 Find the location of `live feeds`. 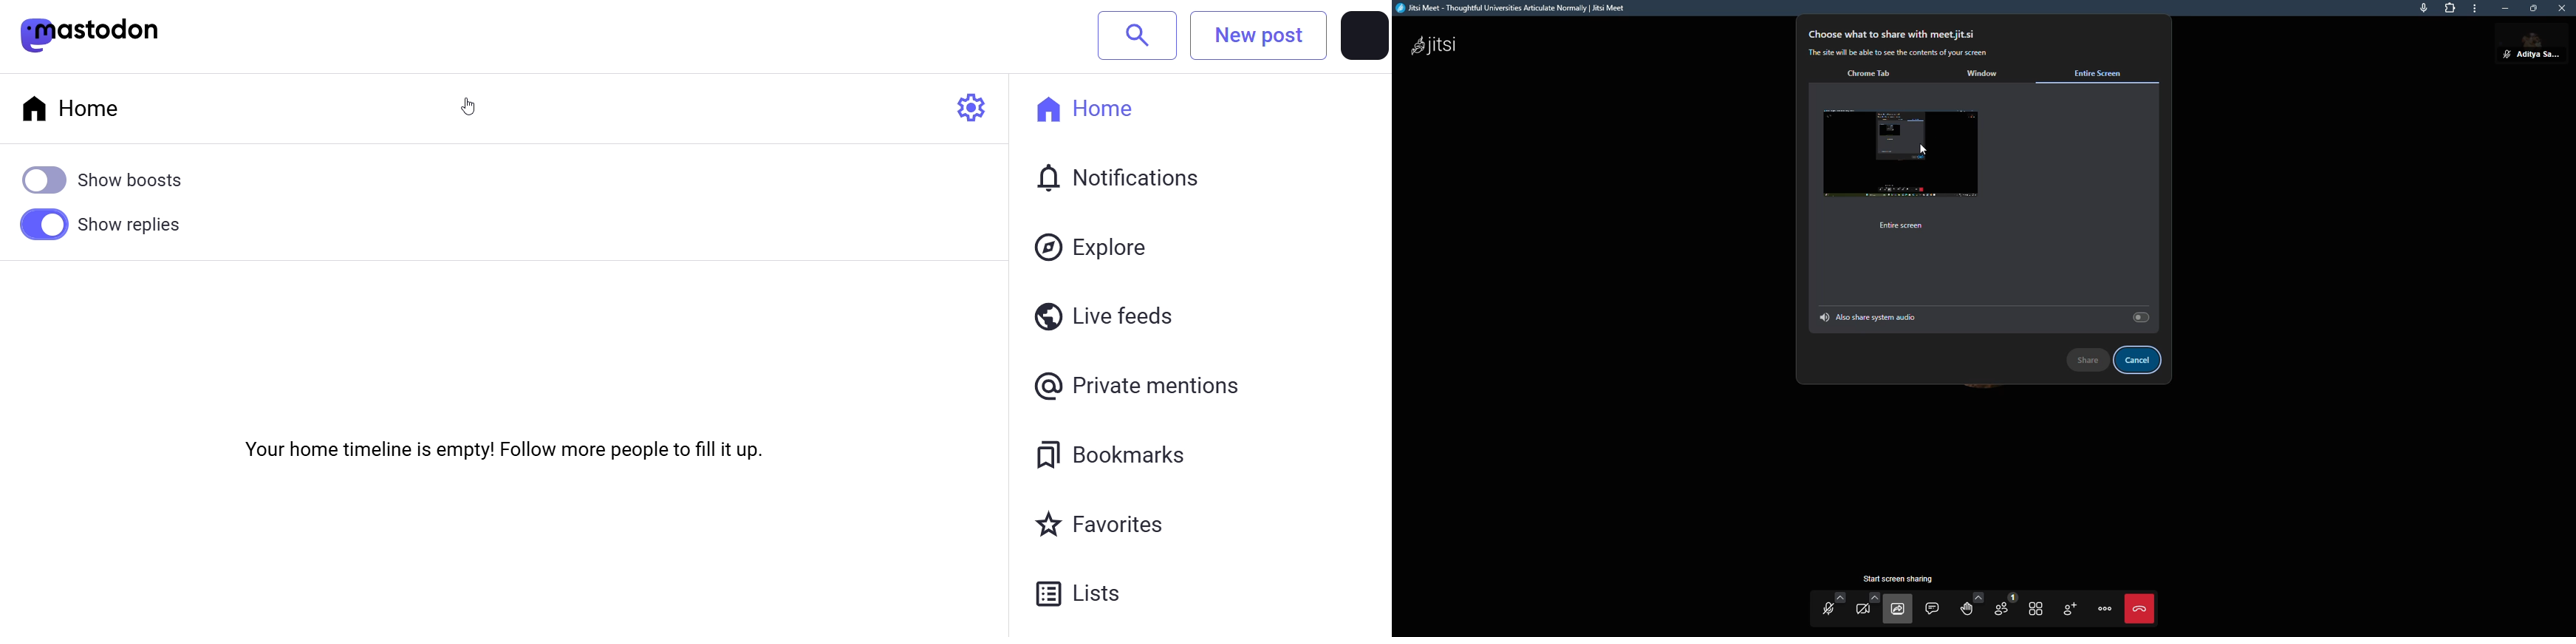

live feeds is located at coordinates (1112, 315).